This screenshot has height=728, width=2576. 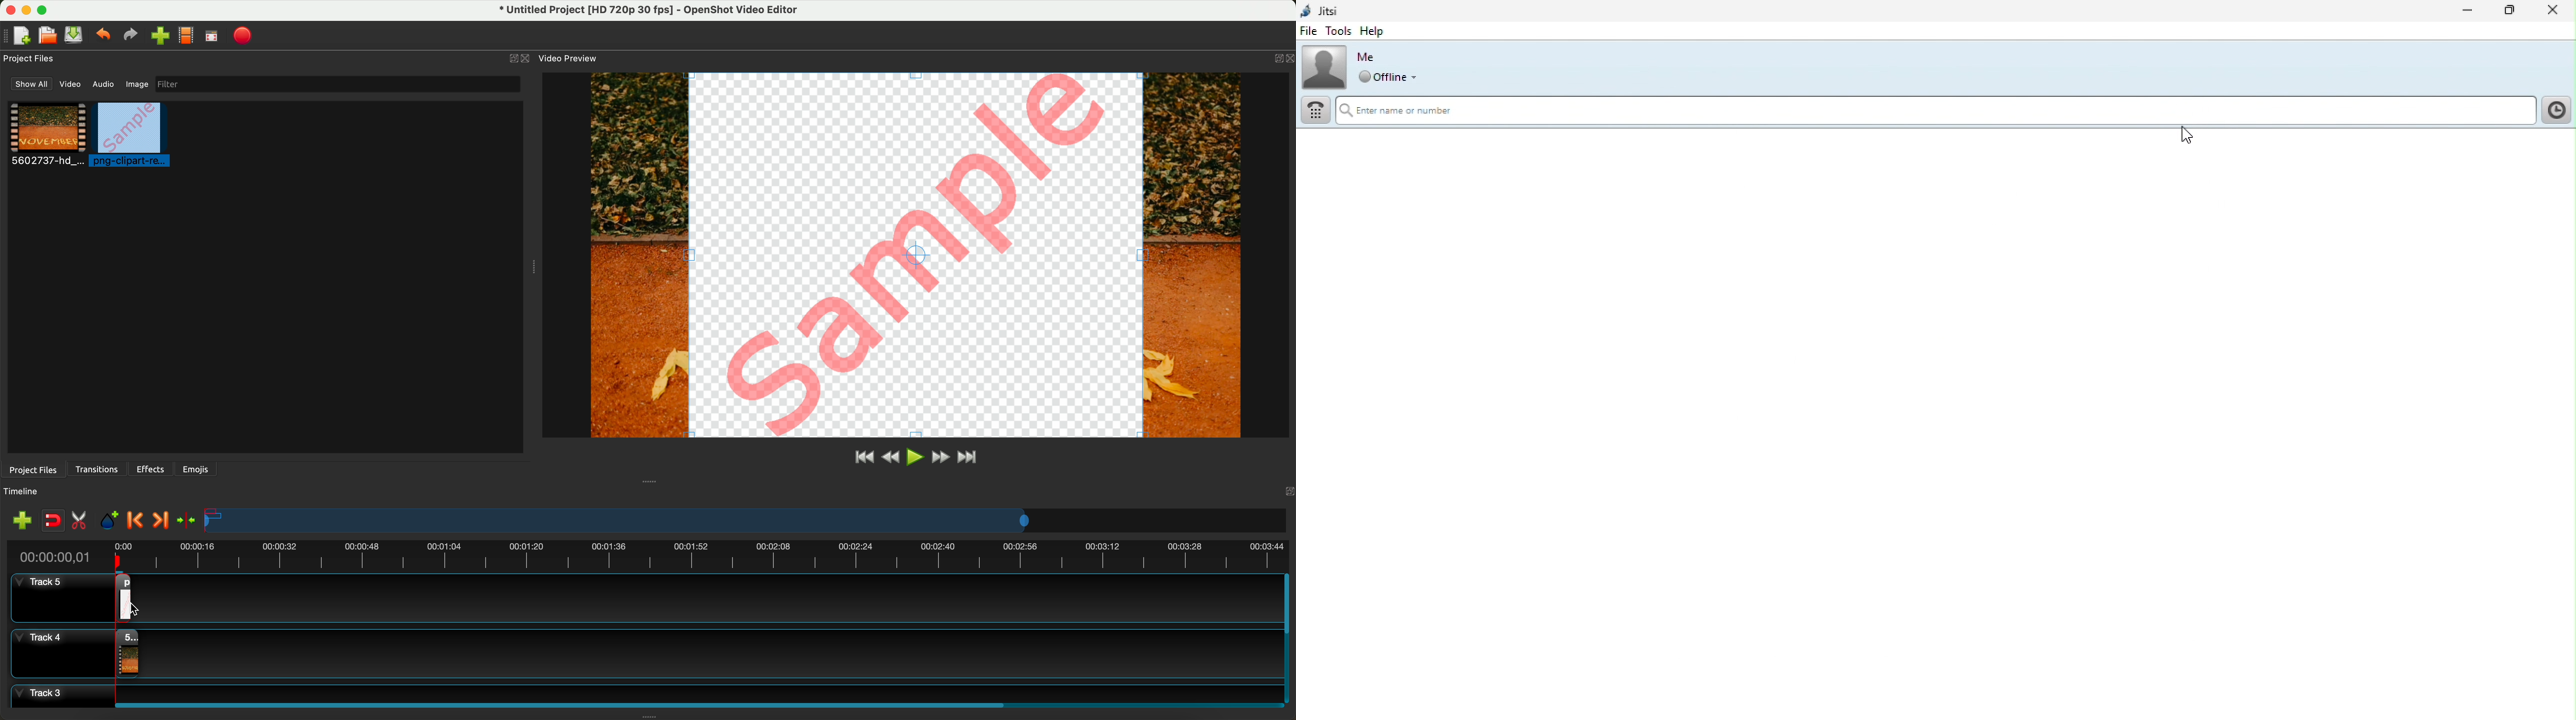 I want to click on video, so click(x=72, y=86).